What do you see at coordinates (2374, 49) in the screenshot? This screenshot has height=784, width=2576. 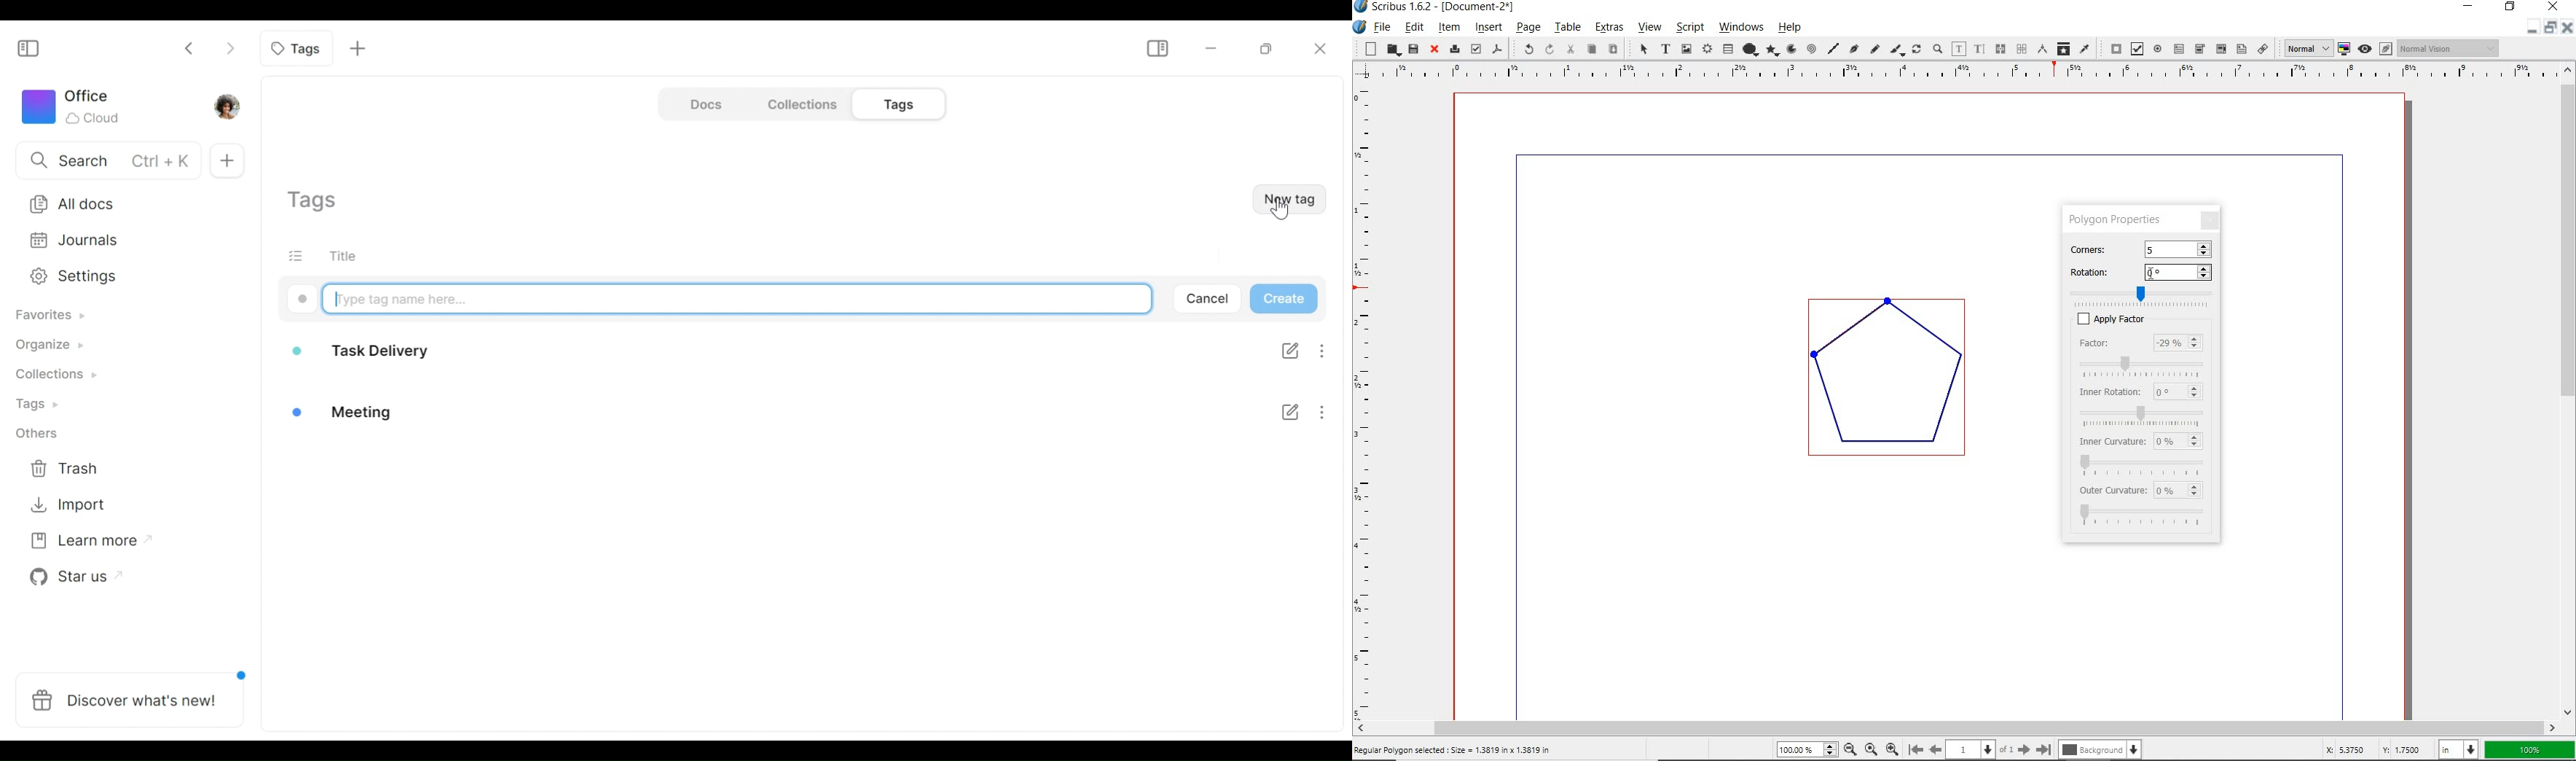 I see `preview mode` at bounding box center [2374, 49].